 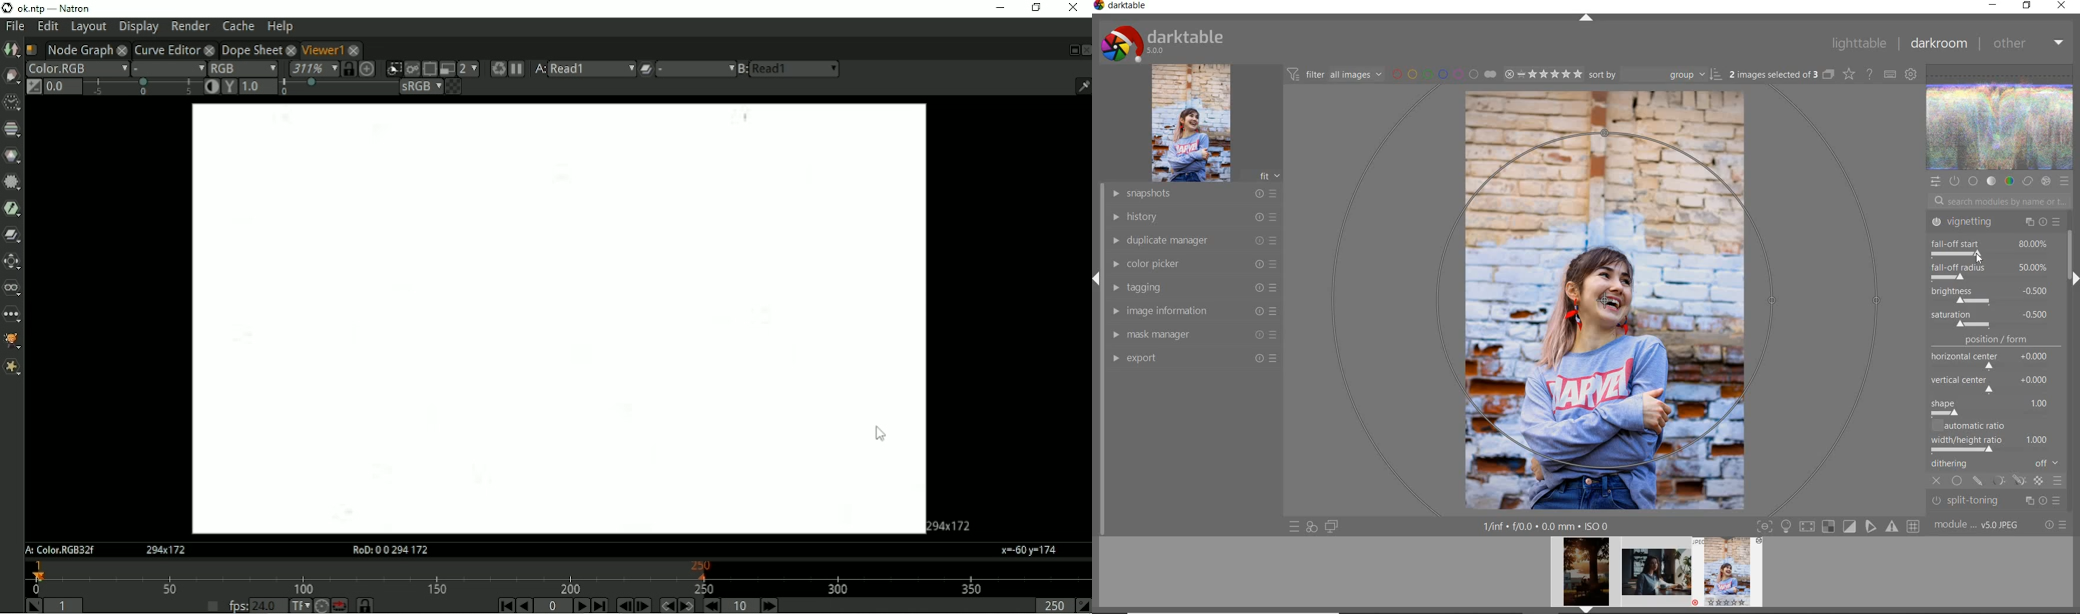 What do you see at coordinates (1311, 526) in the screenshot?
I see `quick access for applying any of your style` at bounding box center [1311, 526].